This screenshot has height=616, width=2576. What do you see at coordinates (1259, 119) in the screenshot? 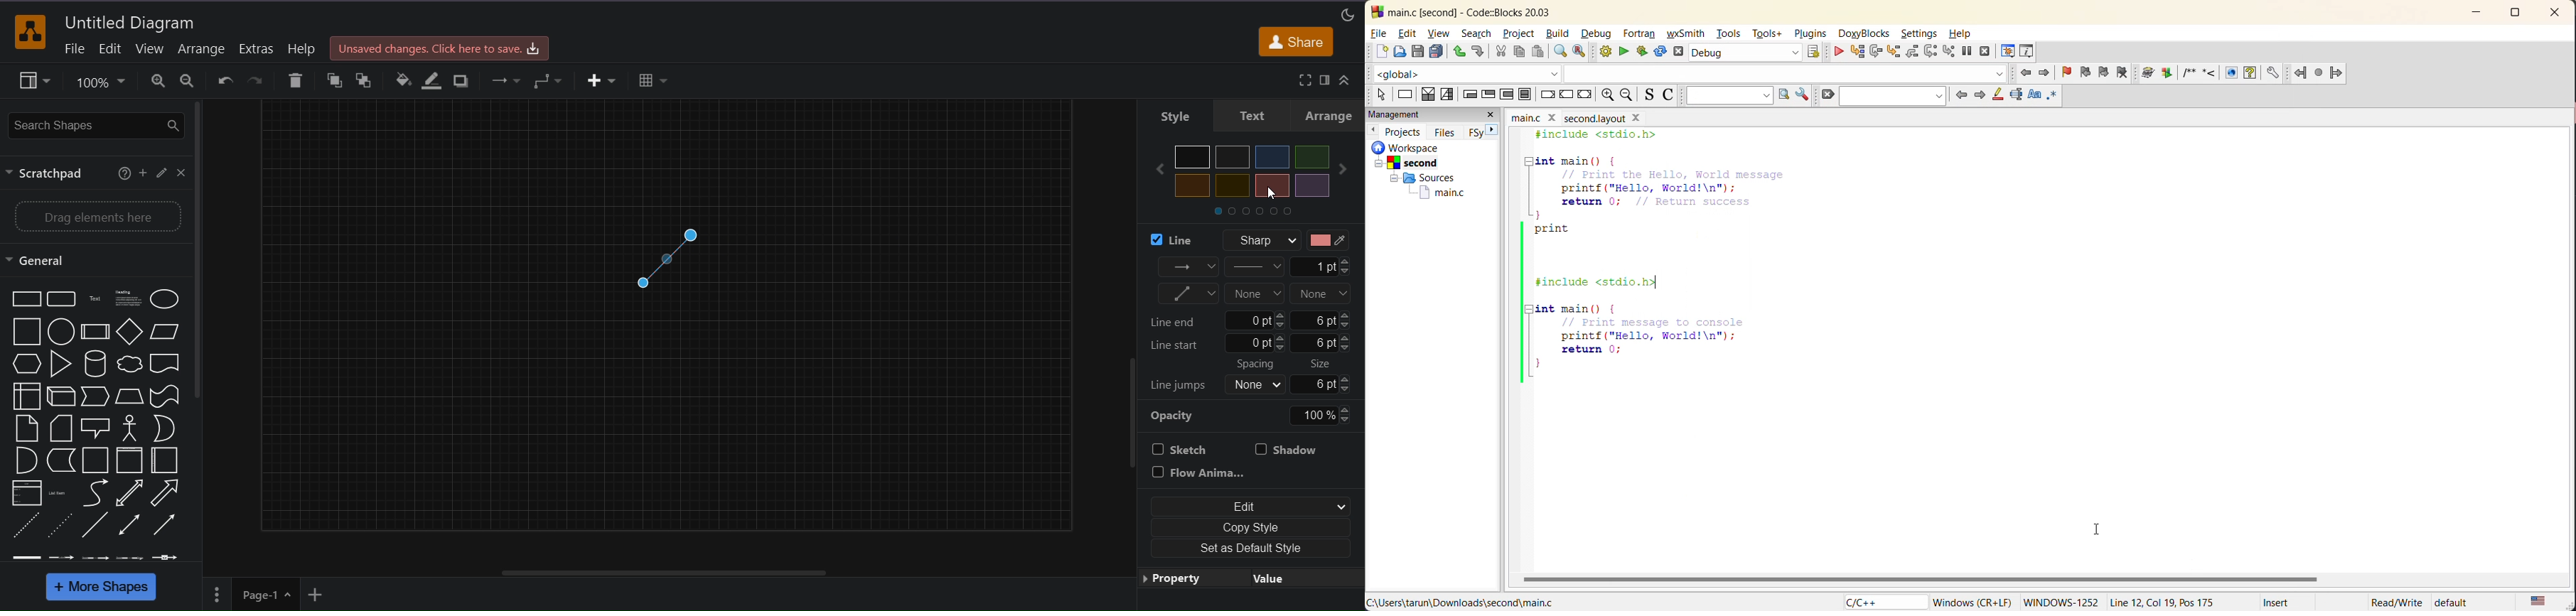
I see `text` at bounding box center [1259, 119].